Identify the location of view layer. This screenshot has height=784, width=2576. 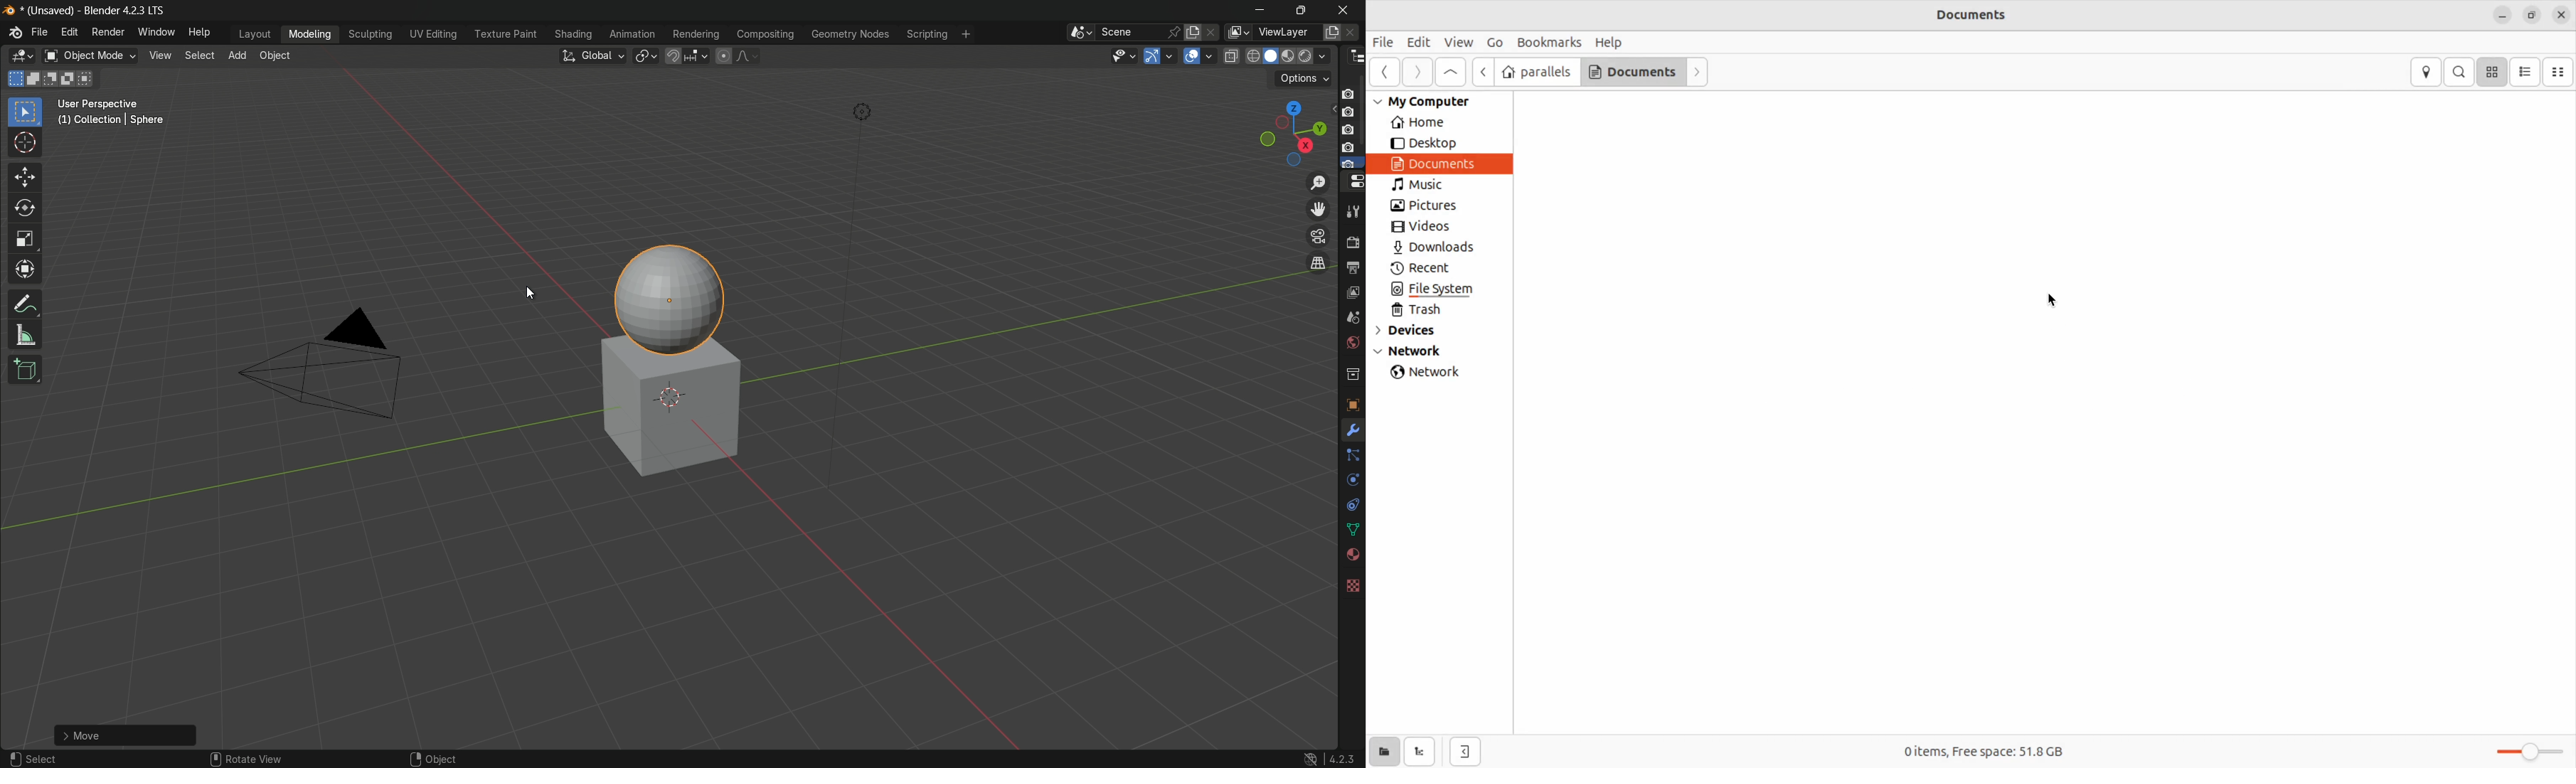
(1353, 292).